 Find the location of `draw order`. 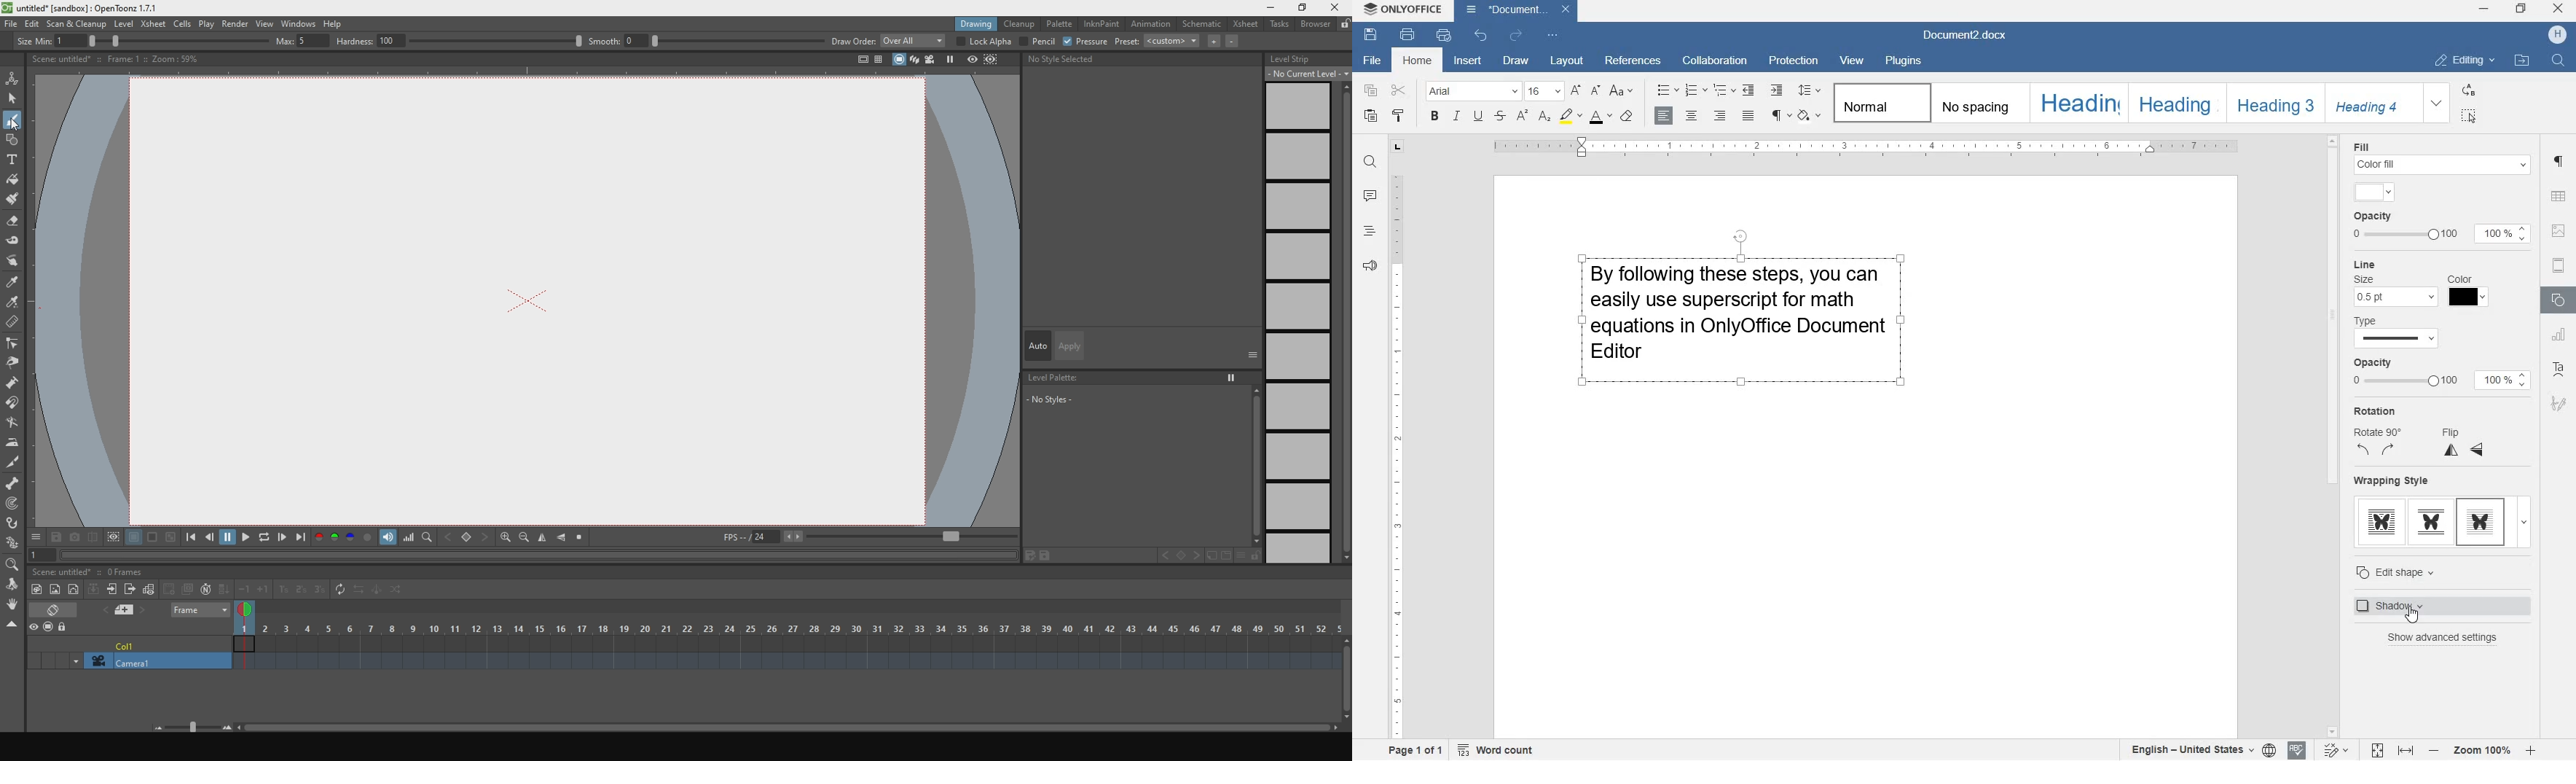

draw order is located at coordinates (851, 41).